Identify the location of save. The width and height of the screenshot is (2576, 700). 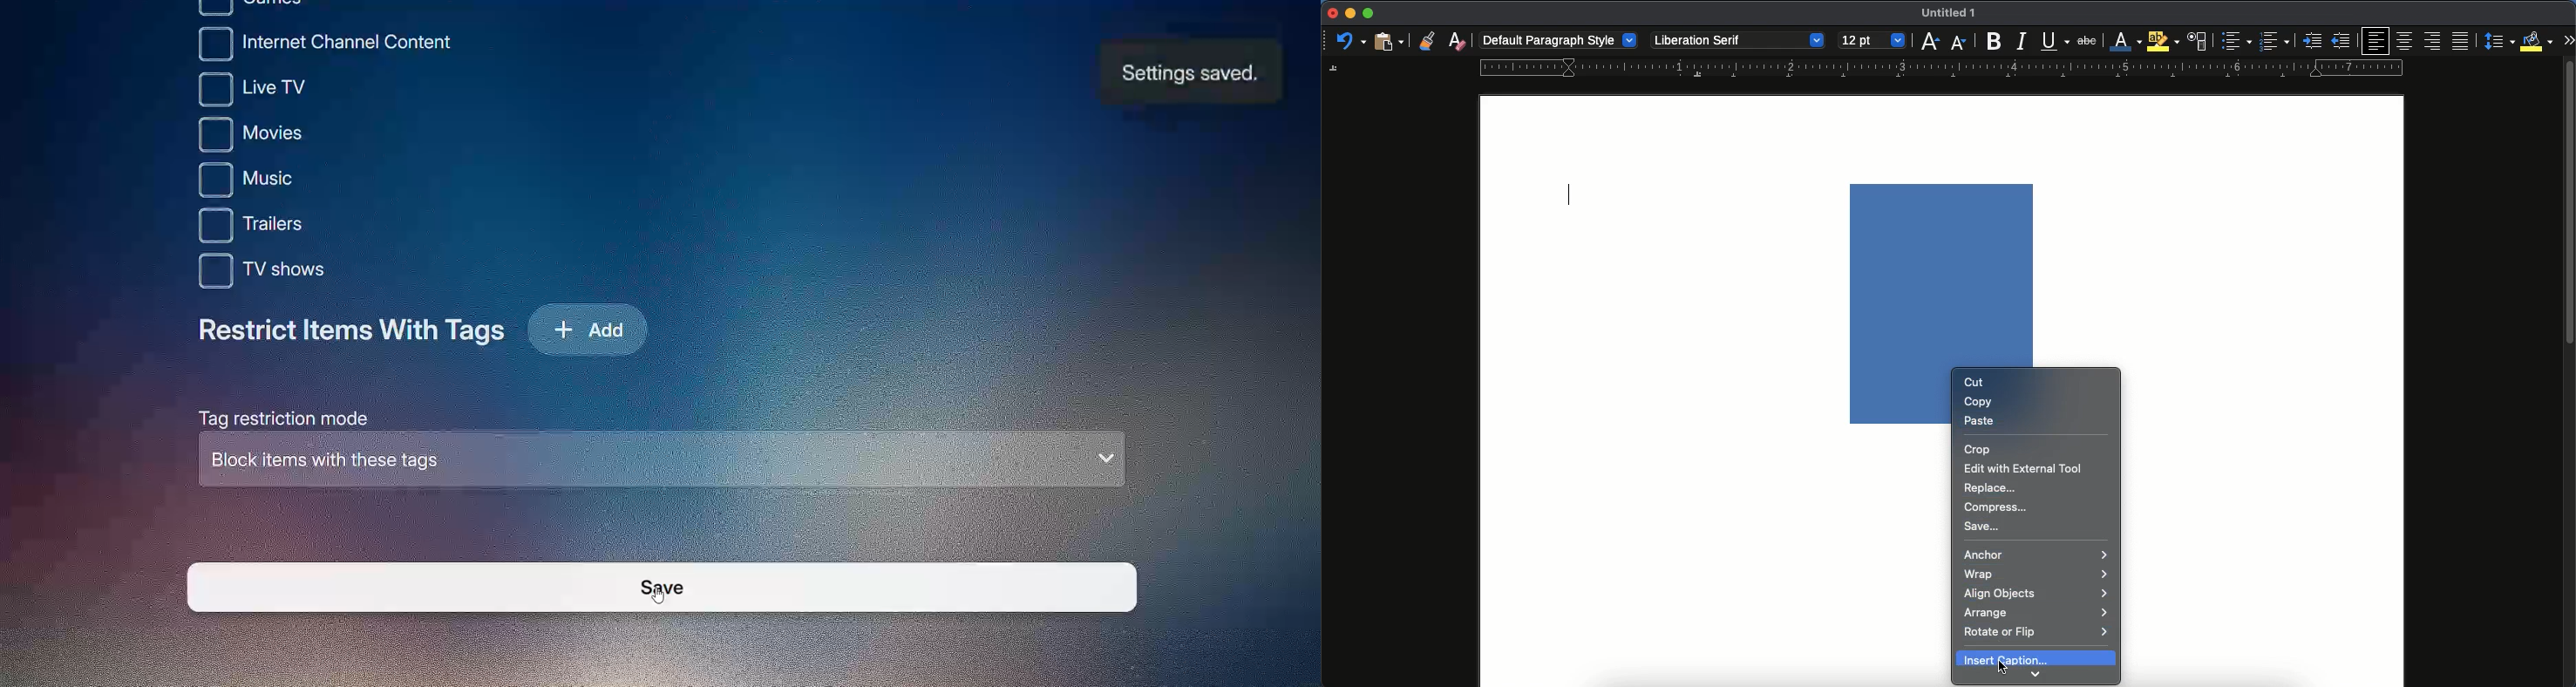
(1983, 527).